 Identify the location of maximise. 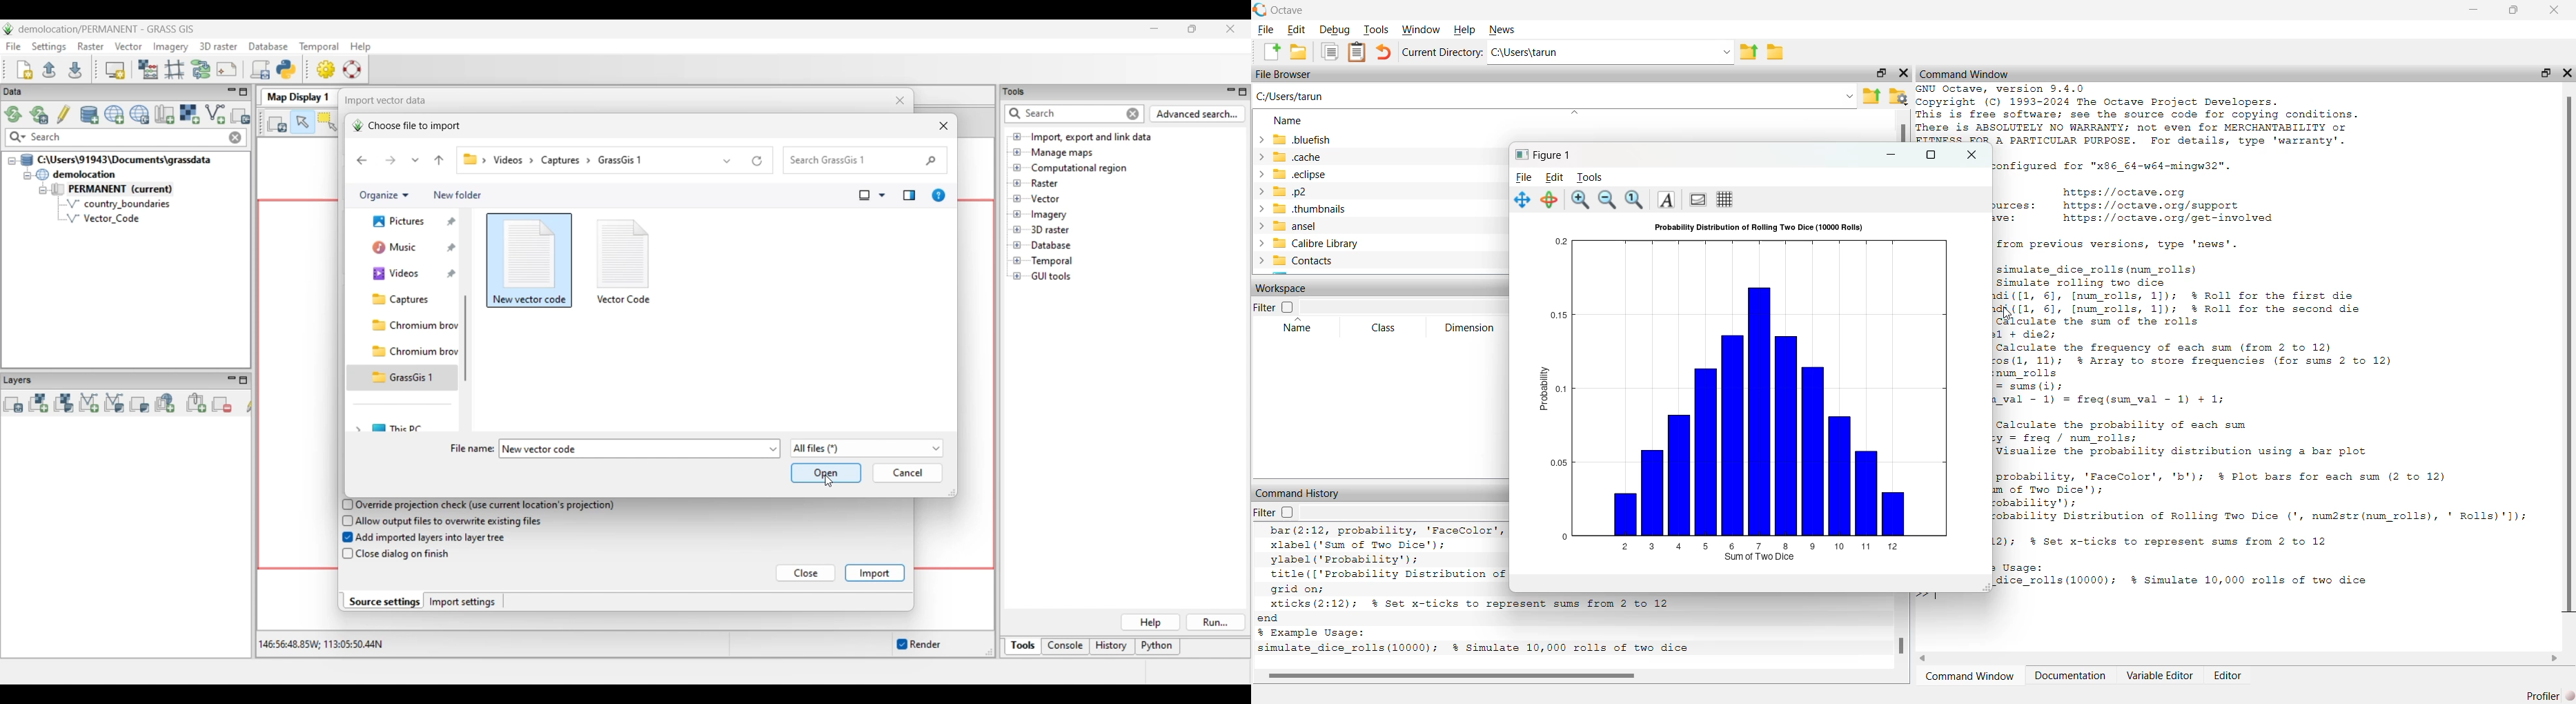
(2540, 73).